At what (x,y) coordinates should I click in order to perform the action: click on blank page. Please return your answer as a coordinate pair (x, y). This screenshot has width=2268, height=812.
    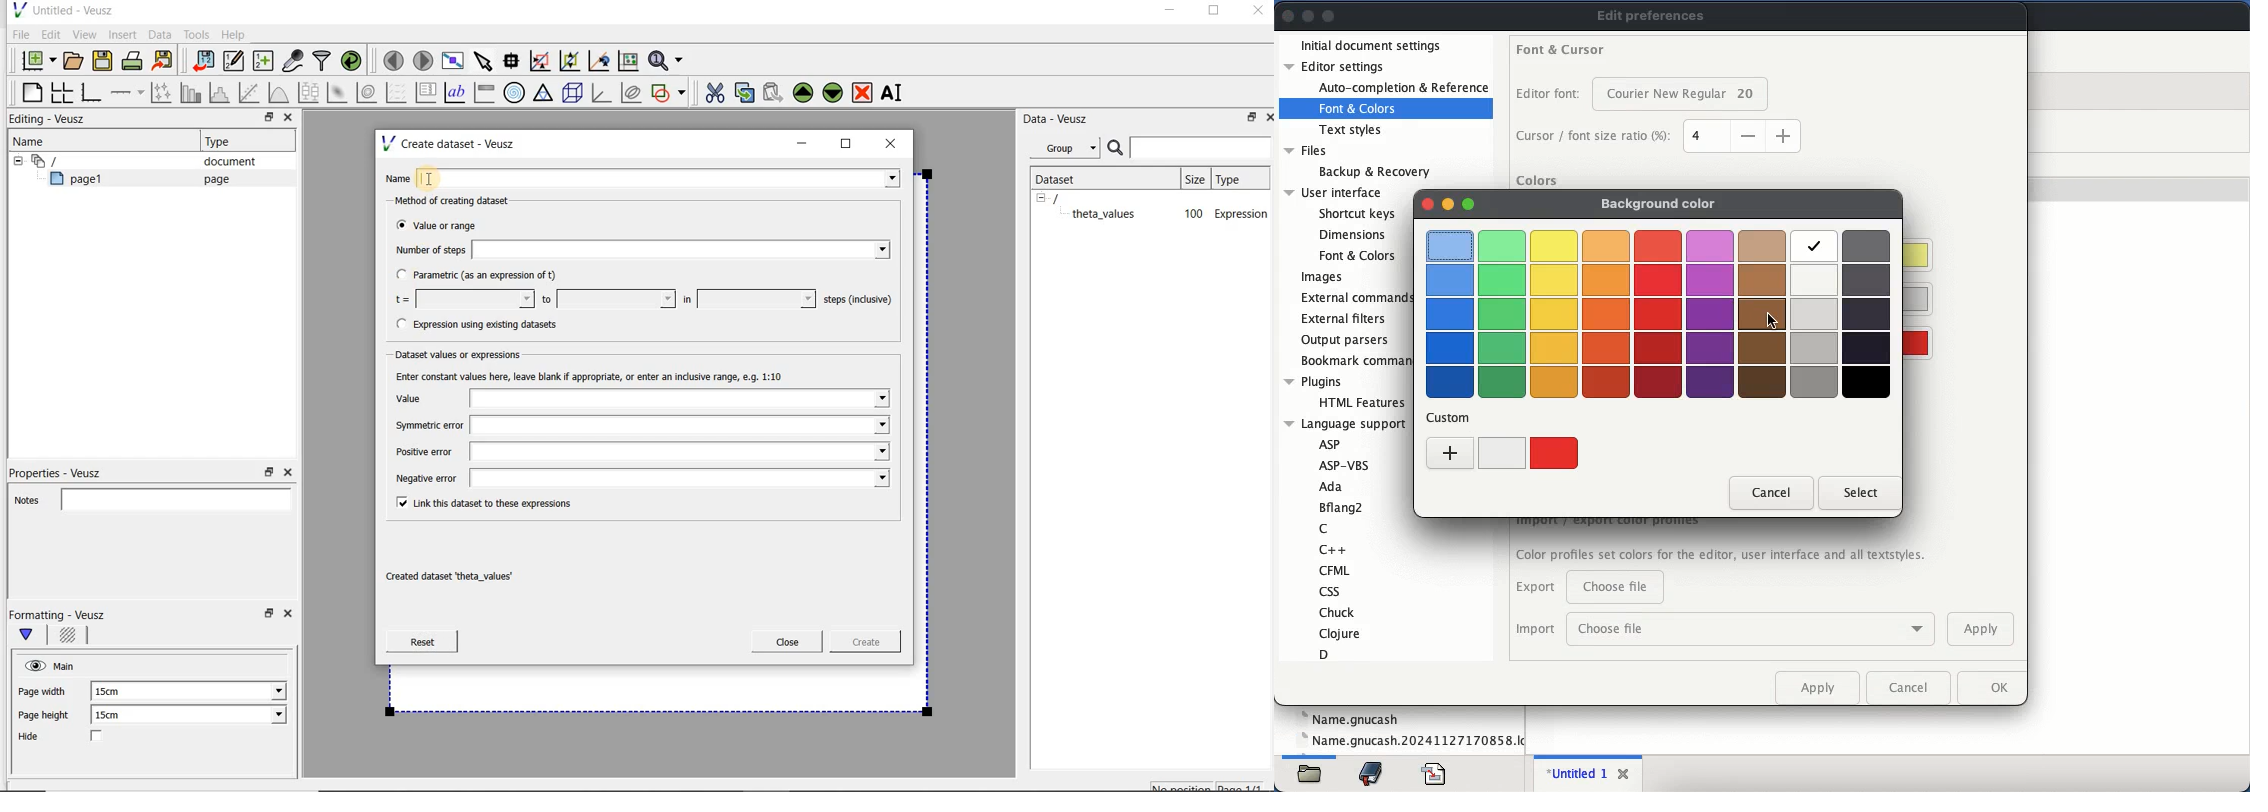
    Looking at the image, I should click on (30, 90).